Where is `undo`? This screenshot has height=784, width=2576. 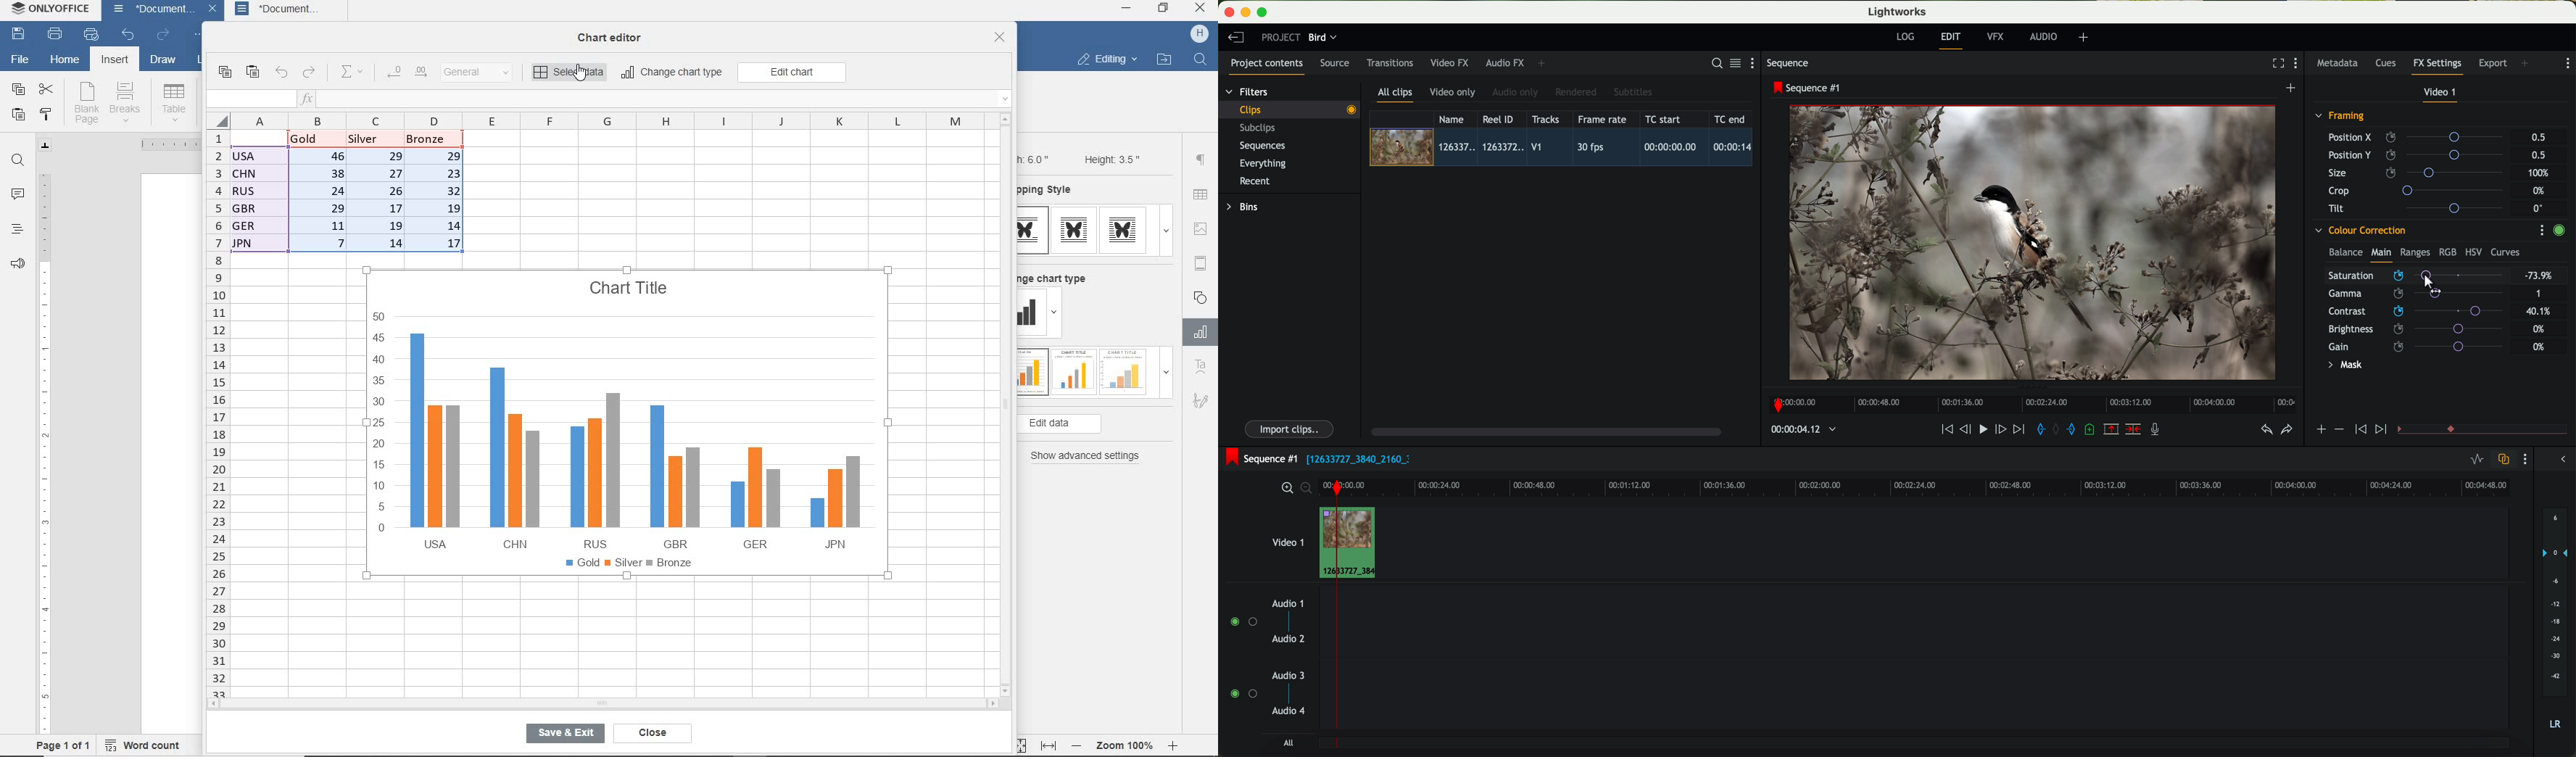 undo is located at coordinates (128, 36).